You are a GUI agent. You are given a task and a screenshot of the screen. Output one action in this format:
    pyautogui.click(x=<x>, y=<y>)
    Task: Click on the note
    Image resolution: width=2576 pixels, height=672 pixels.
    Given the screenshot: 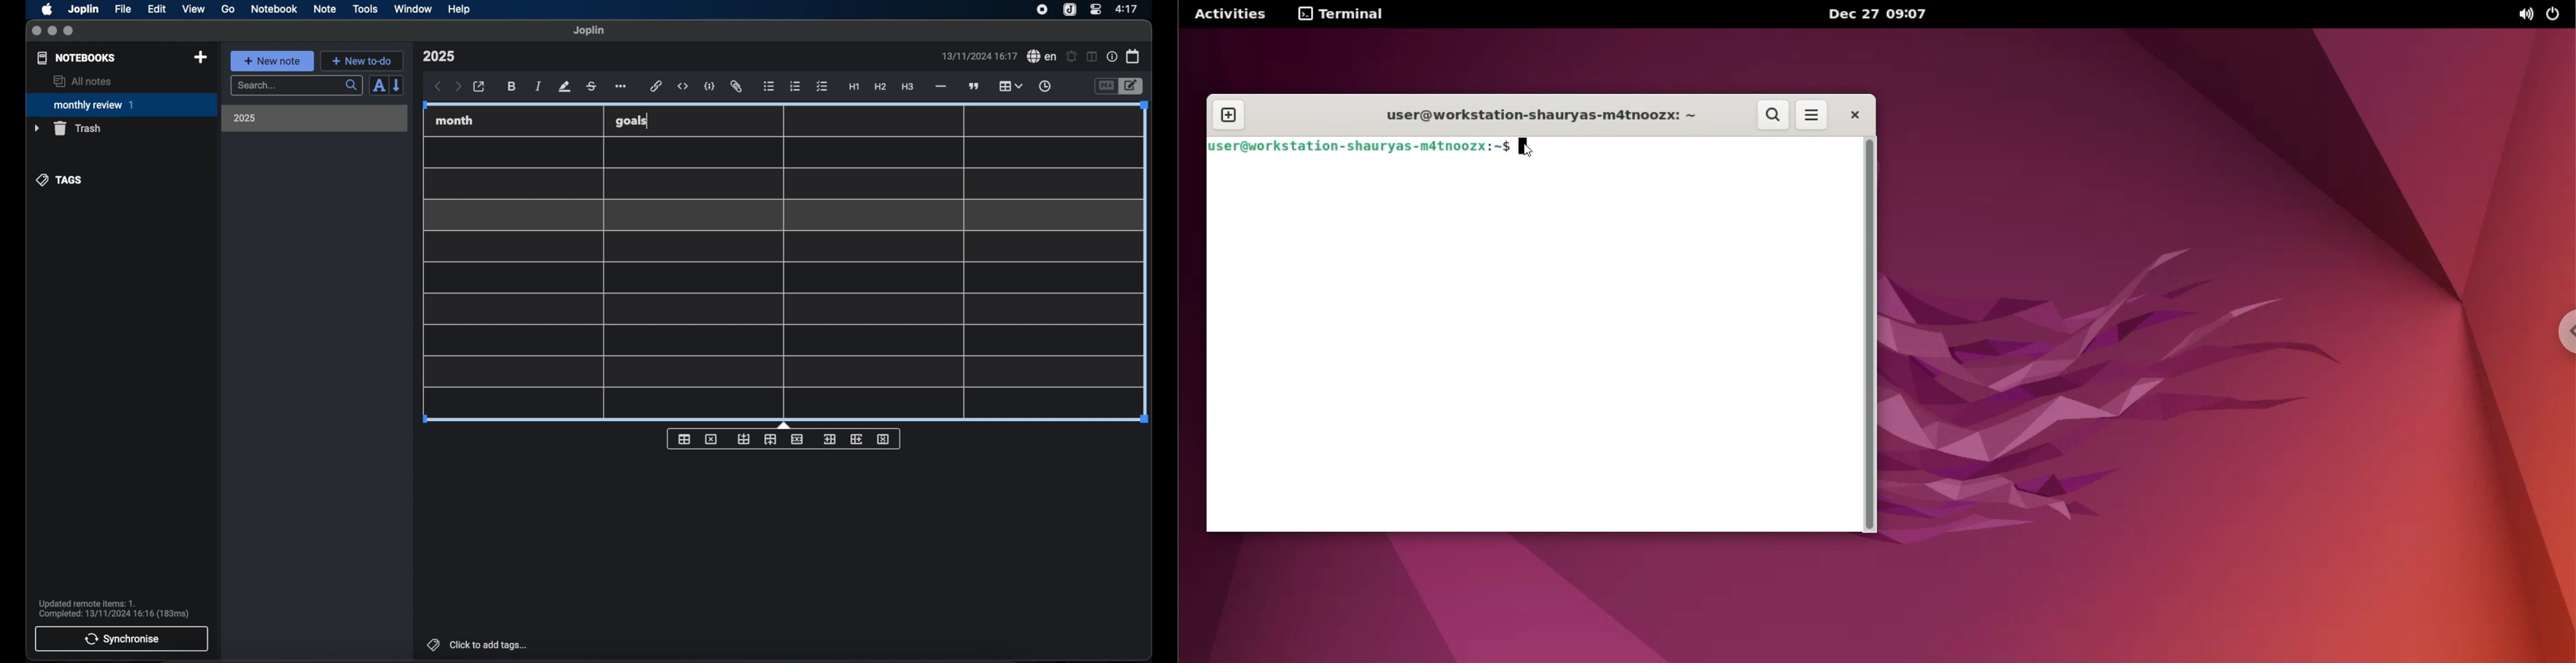 What is the action you would take?
    pyautogui.click(x=325, y=9)
    